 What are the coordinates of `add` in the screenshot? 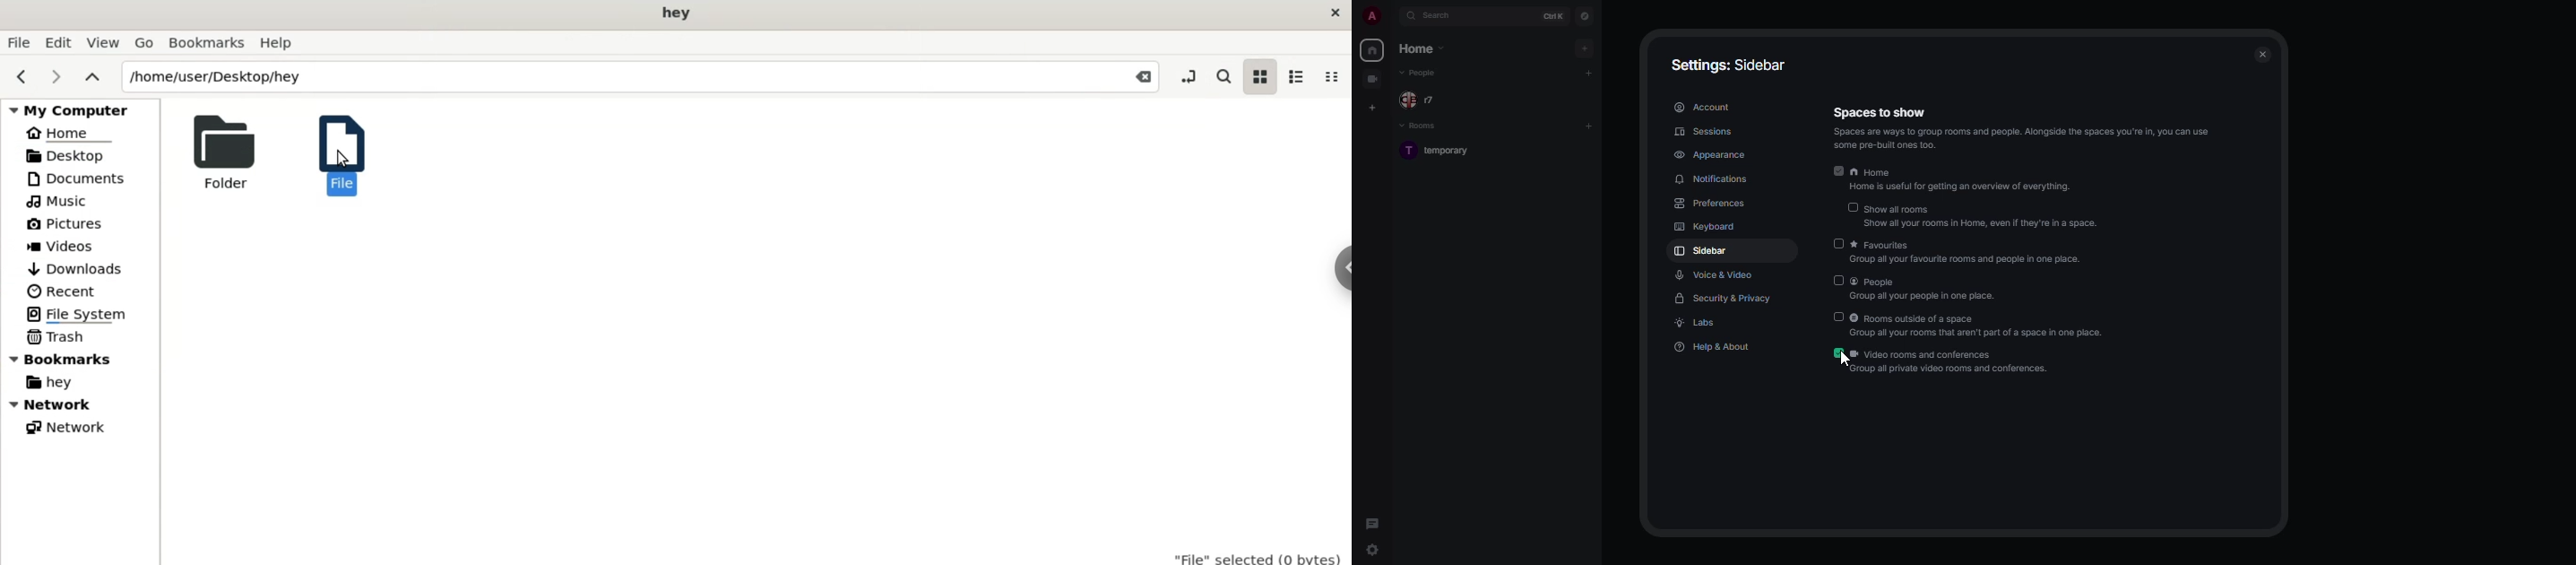 It's located at (1588, 74).